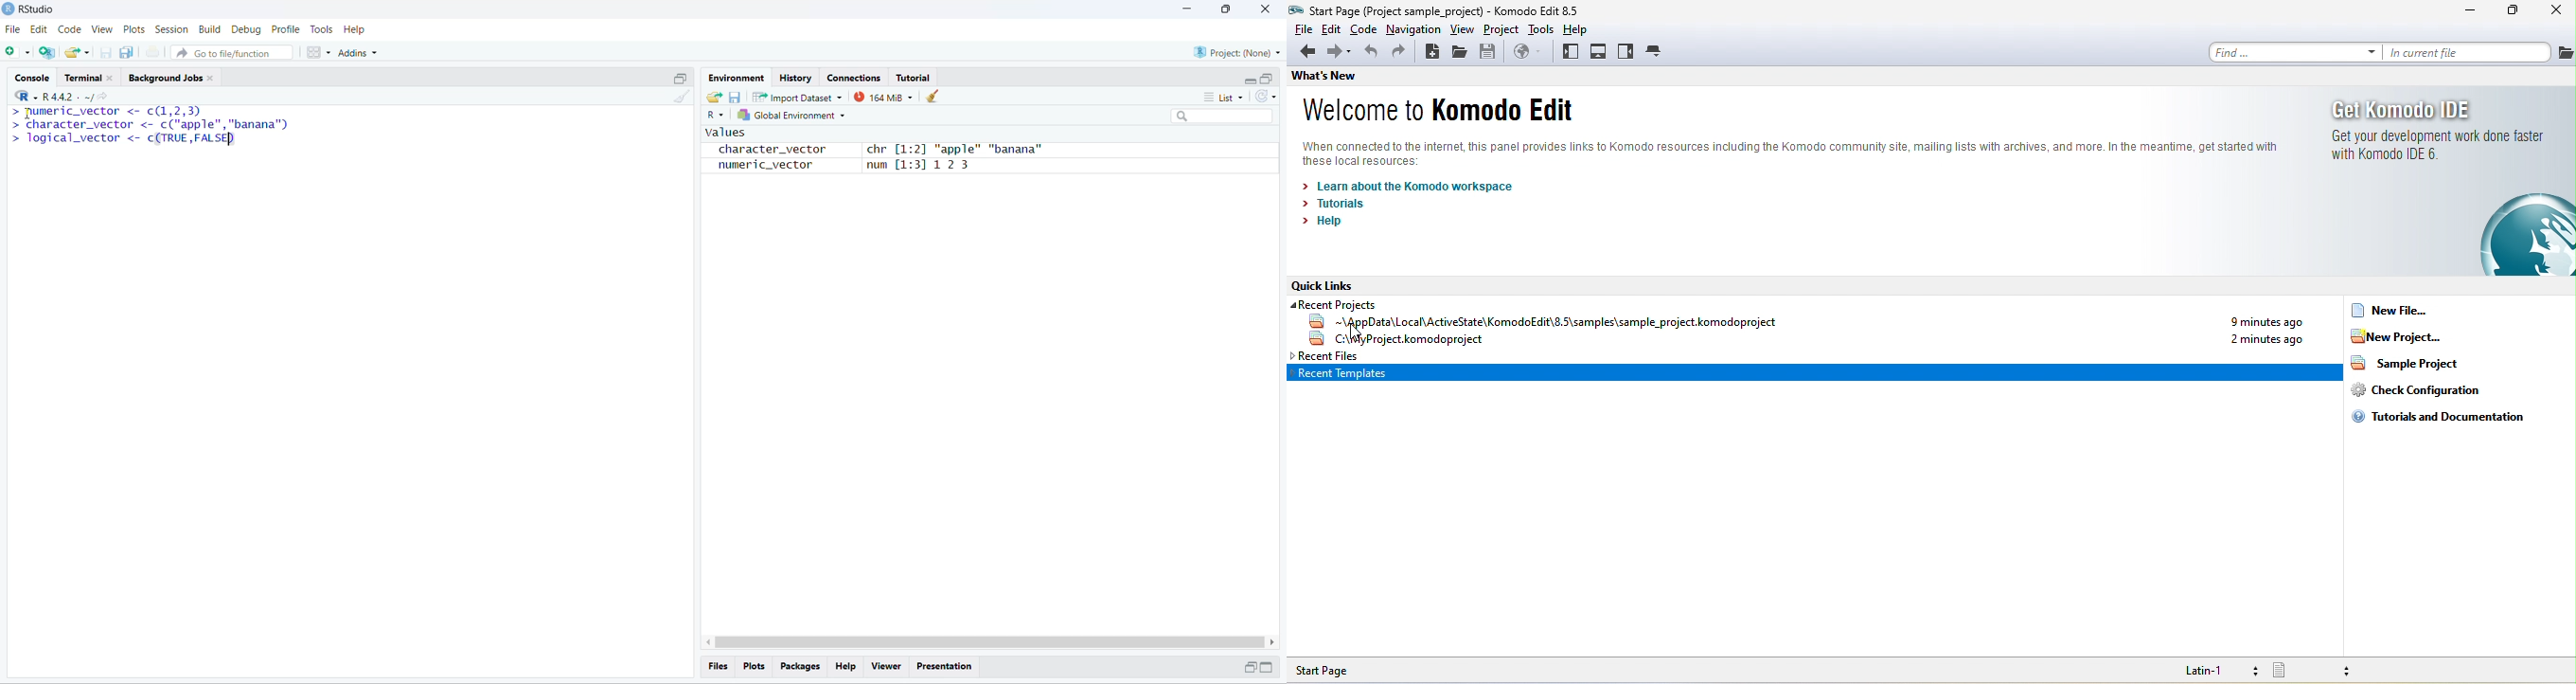 This screenshot has height=700, width=2576. I want to click on maximize, so click(680, 78).